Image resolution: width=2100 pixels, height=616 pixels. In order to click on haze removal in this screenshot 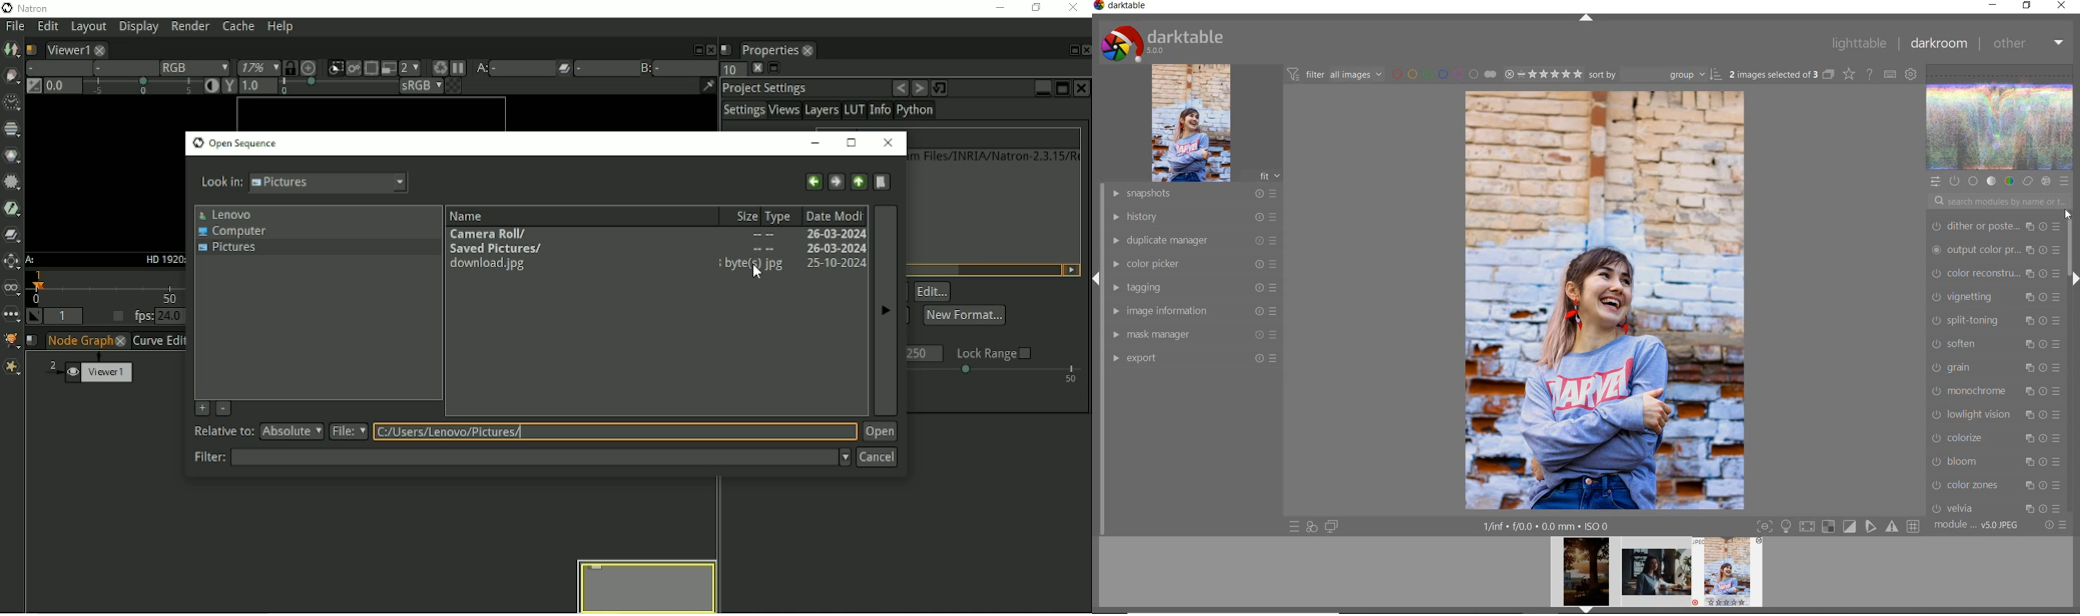, I will do `click(1995, 459)`.